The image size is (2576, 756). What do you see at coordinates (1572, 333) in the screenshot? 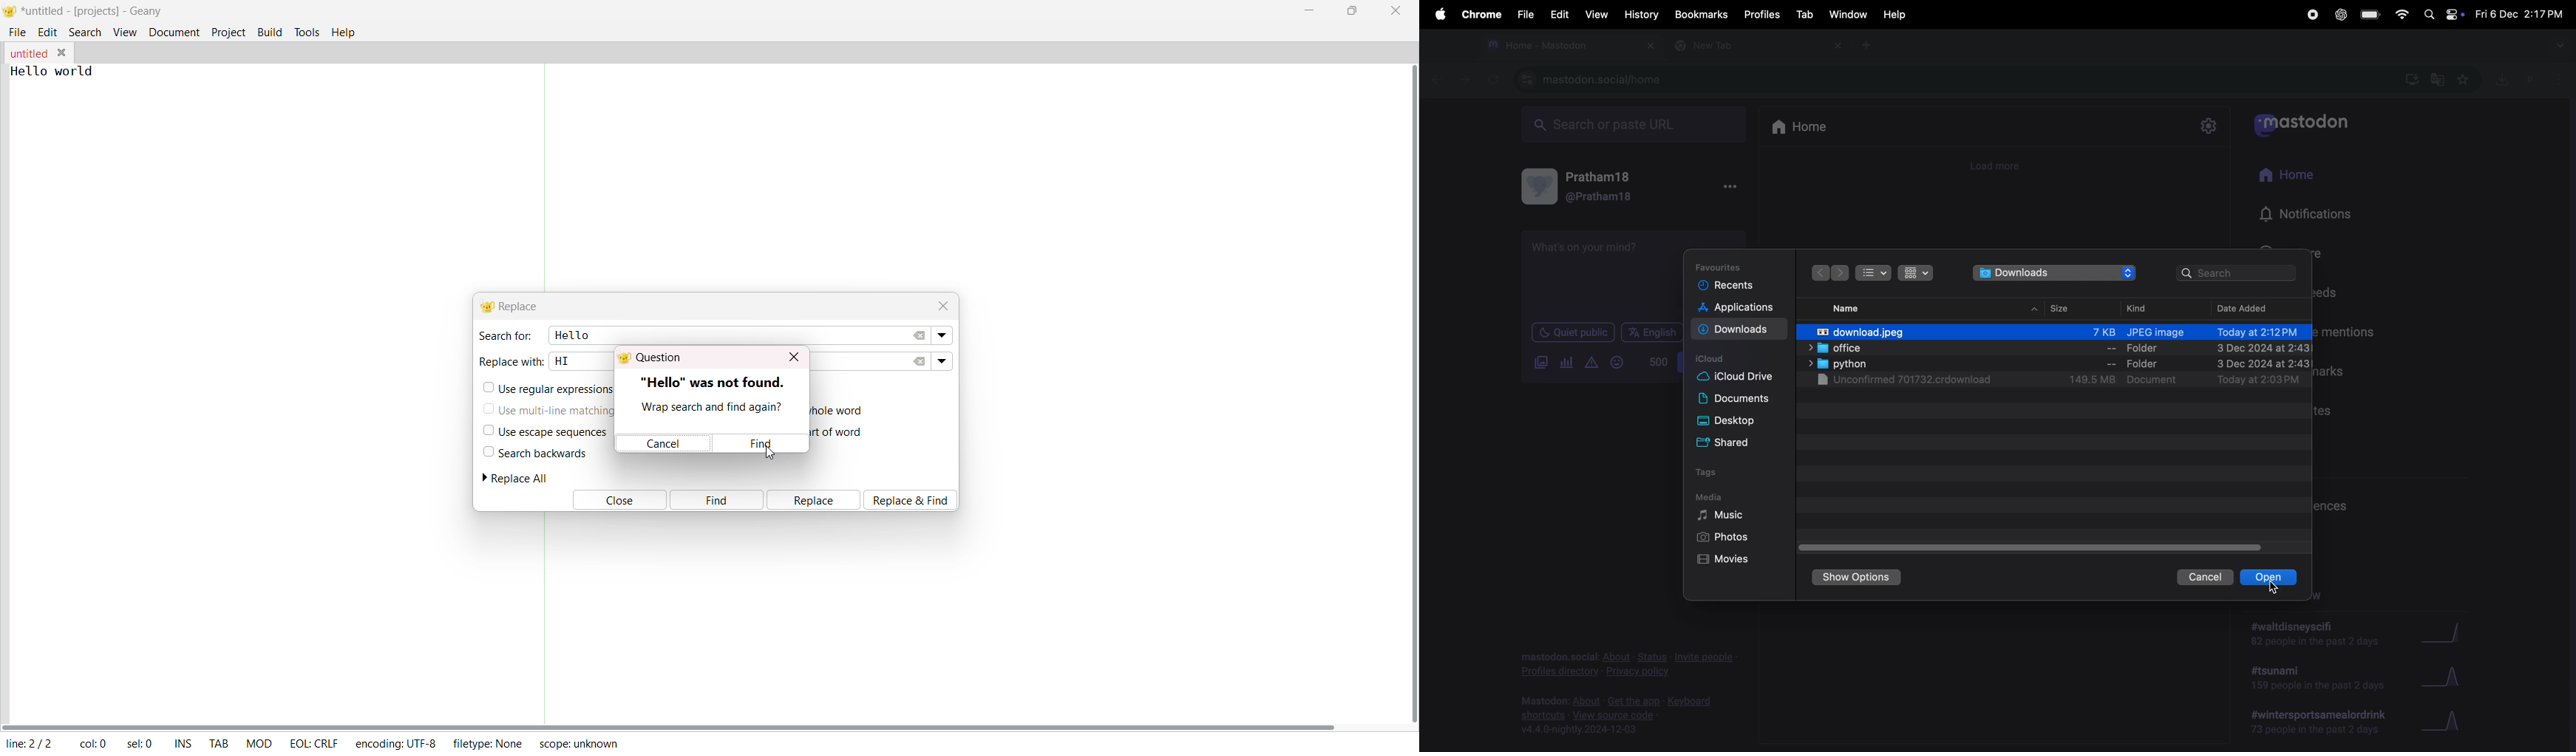
I see `Quiet public` at bounding box center [1572, 333].